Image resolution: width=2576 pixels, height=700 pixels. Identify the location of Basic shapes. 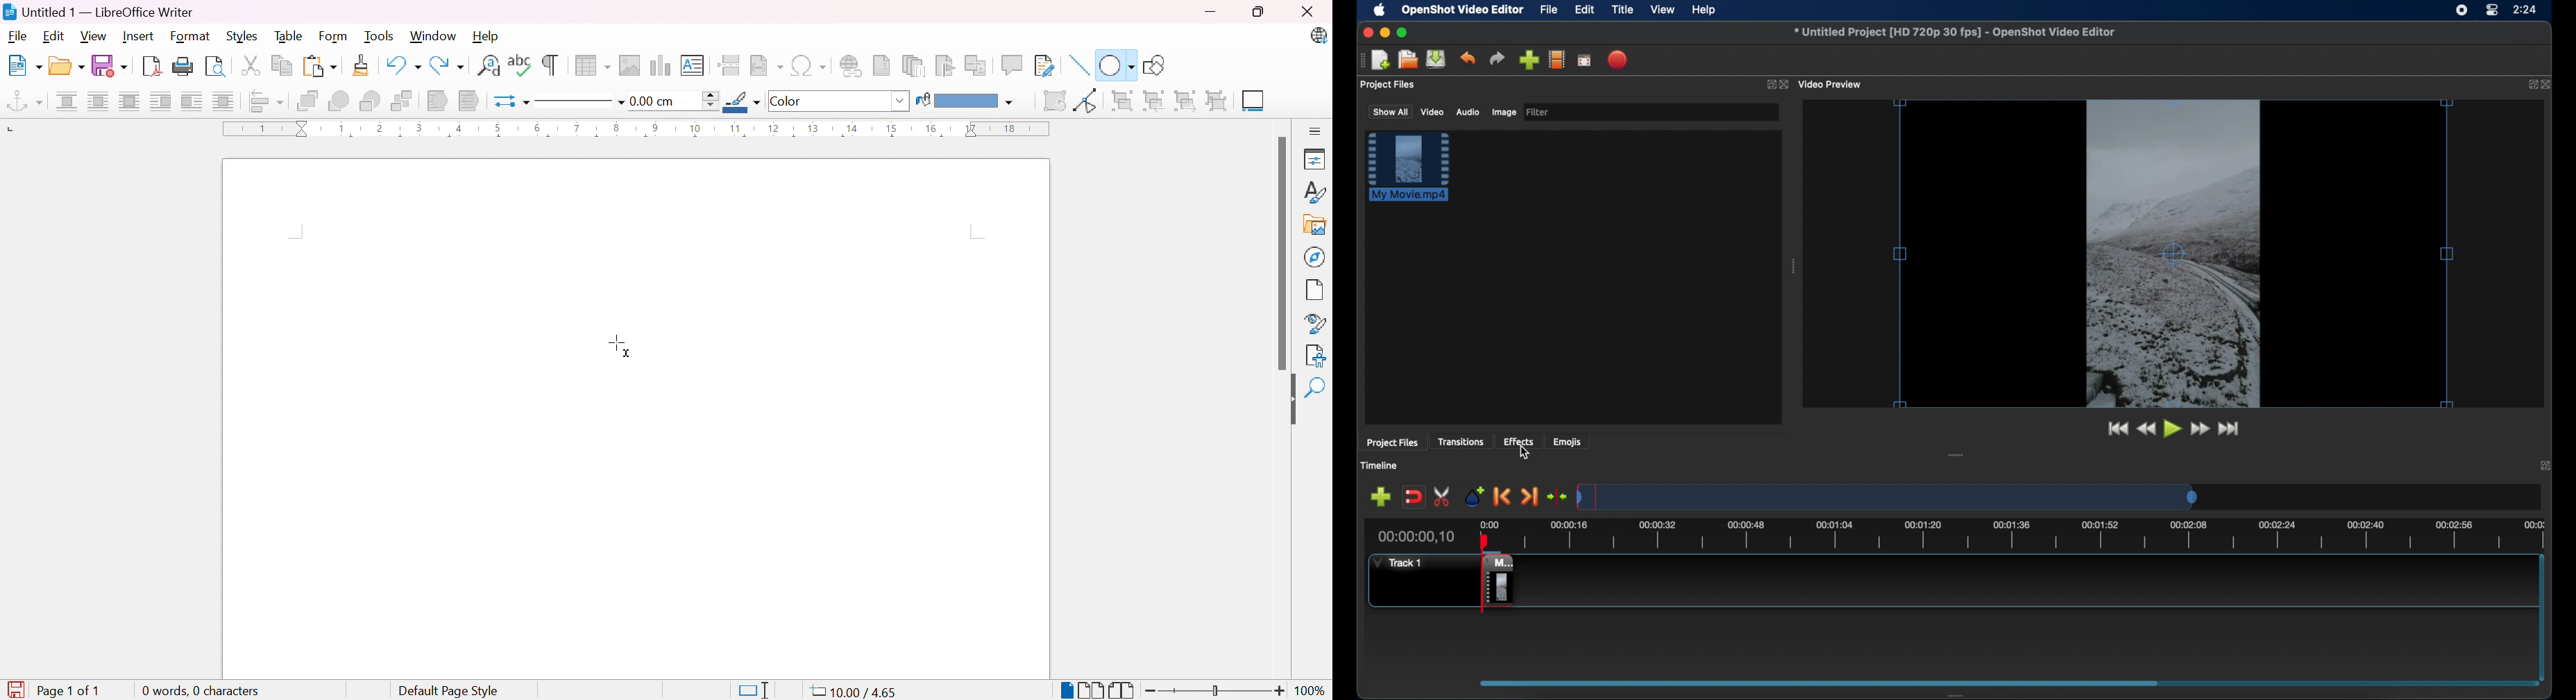
(1115, 64).